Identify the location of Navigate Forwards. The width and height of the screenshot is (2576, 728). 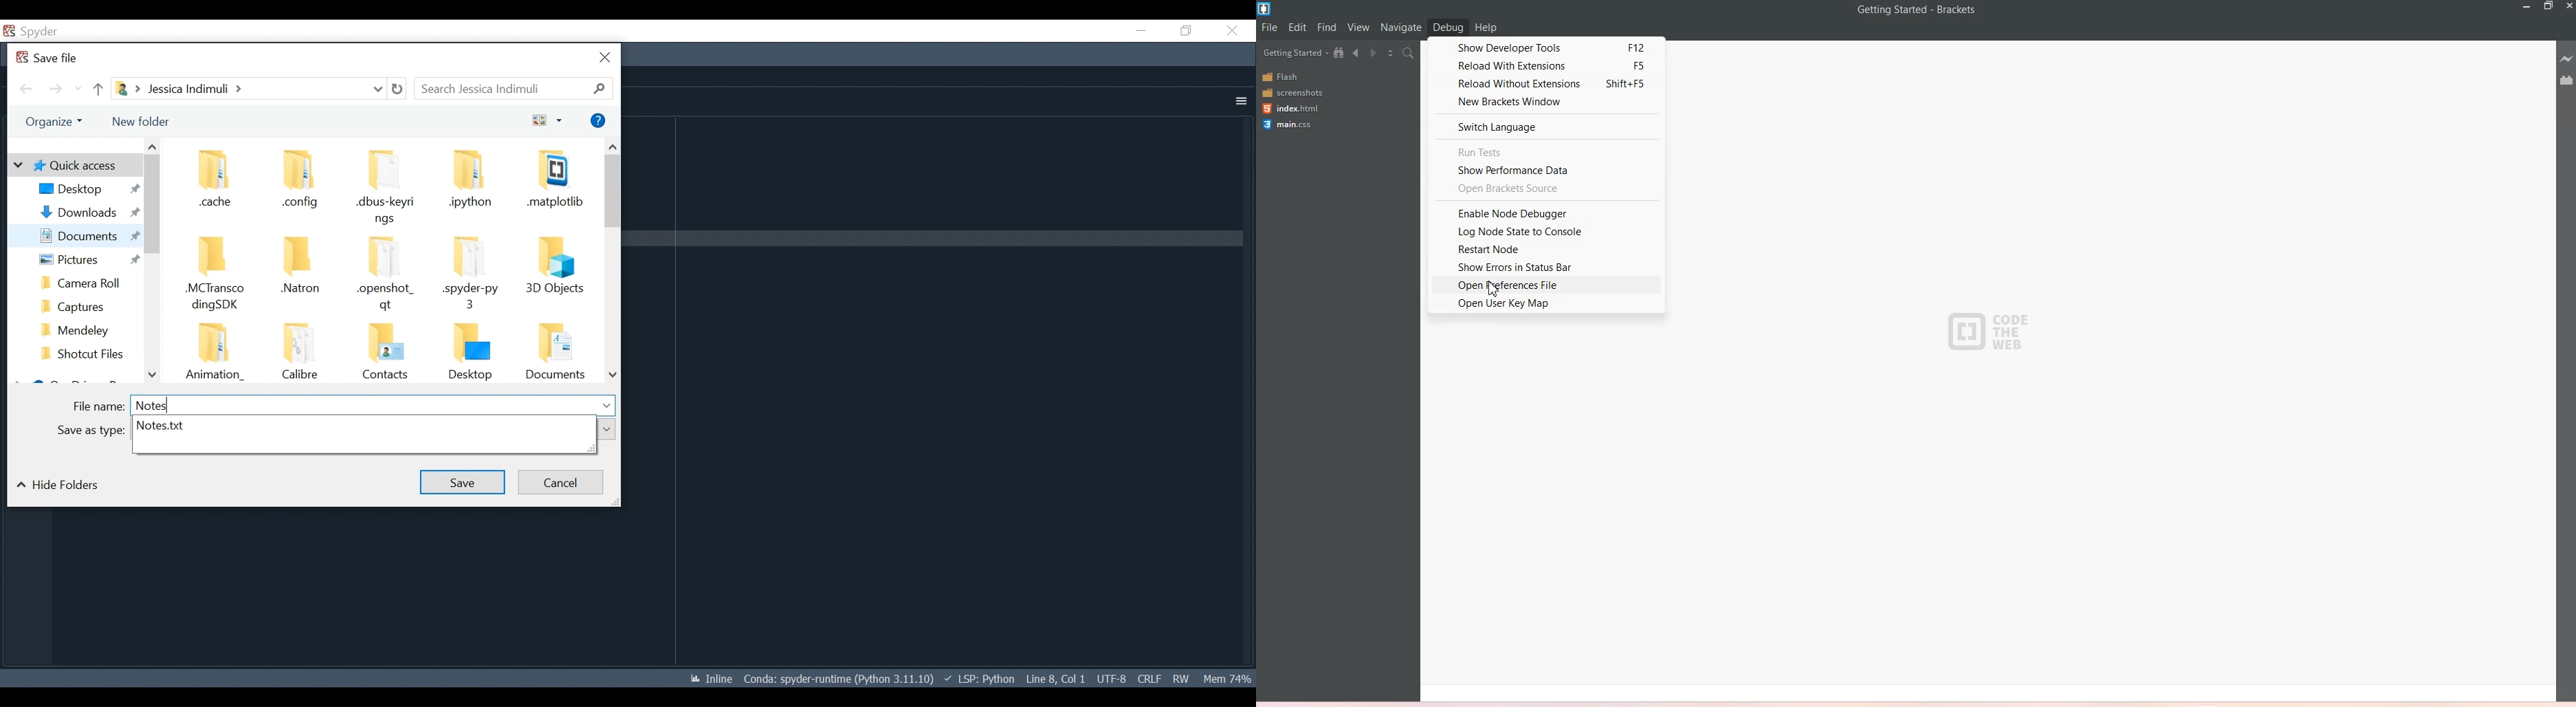
(1376, 53).